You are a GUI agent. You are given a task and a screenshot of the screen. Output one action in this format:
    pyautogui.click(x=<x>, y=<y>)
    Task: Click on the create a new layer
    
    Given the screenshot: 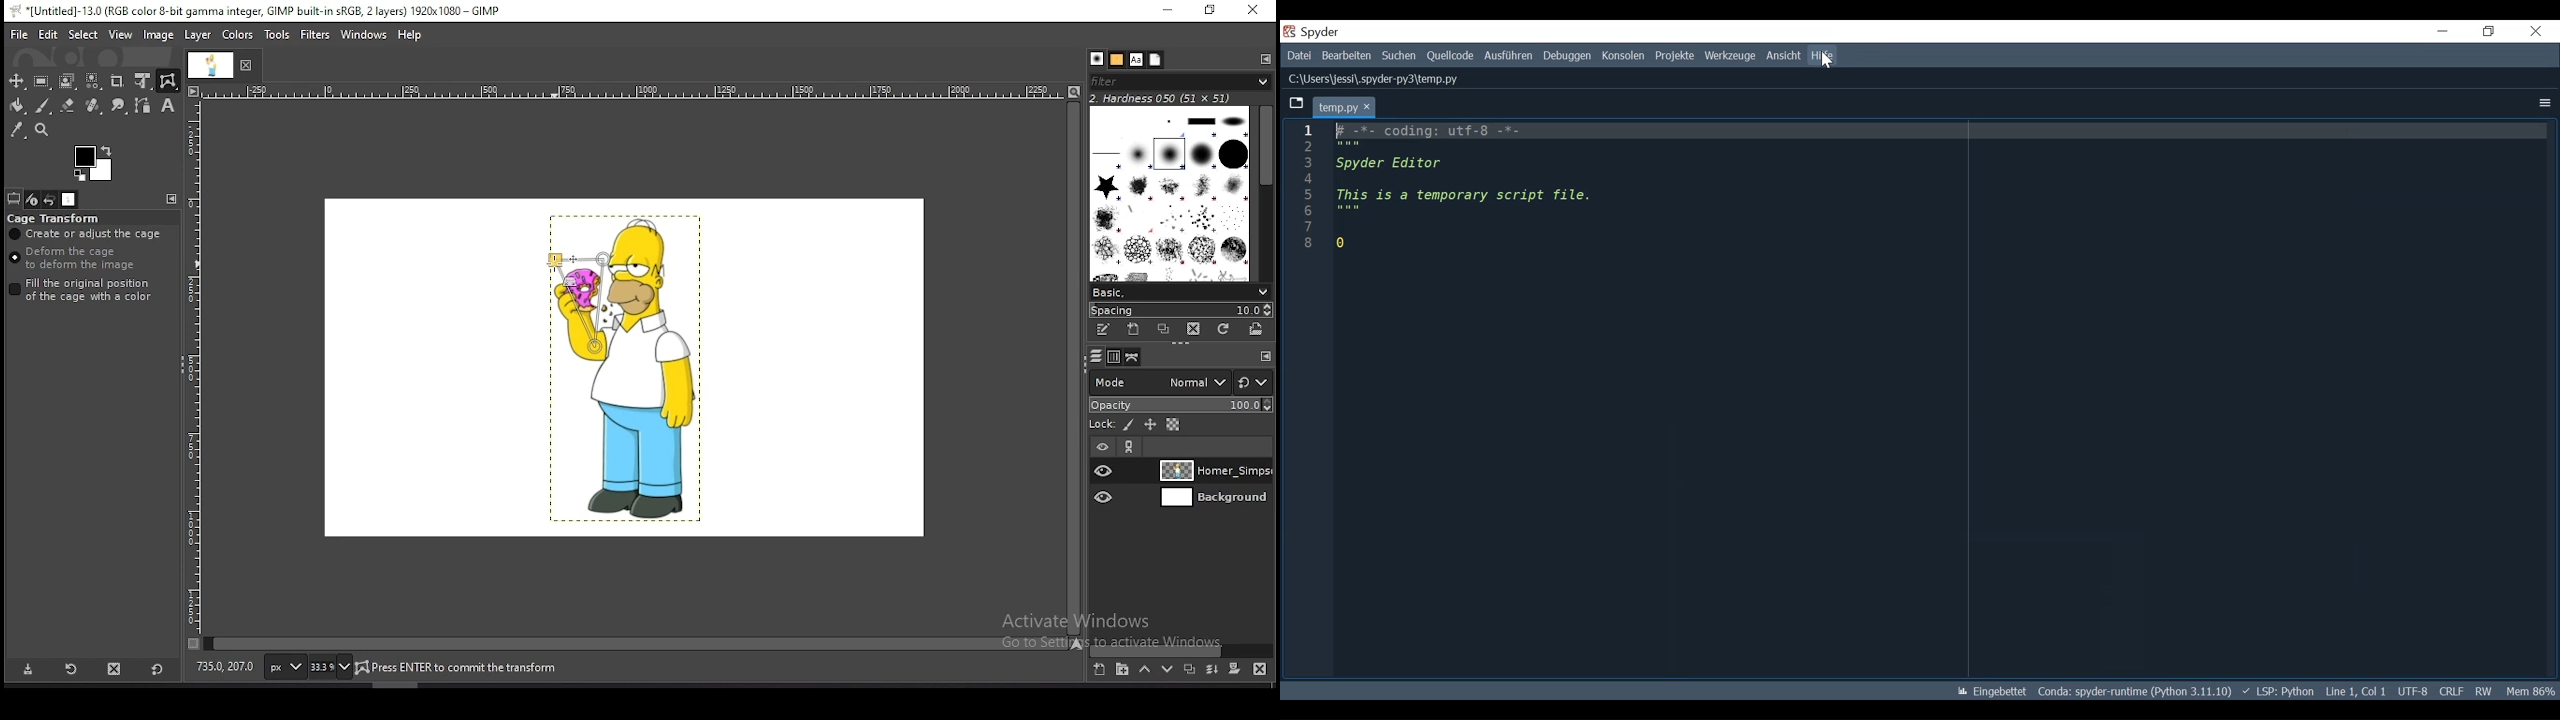 What is the action you would take?
    pyautogui.click(x=1099, y=670)
    